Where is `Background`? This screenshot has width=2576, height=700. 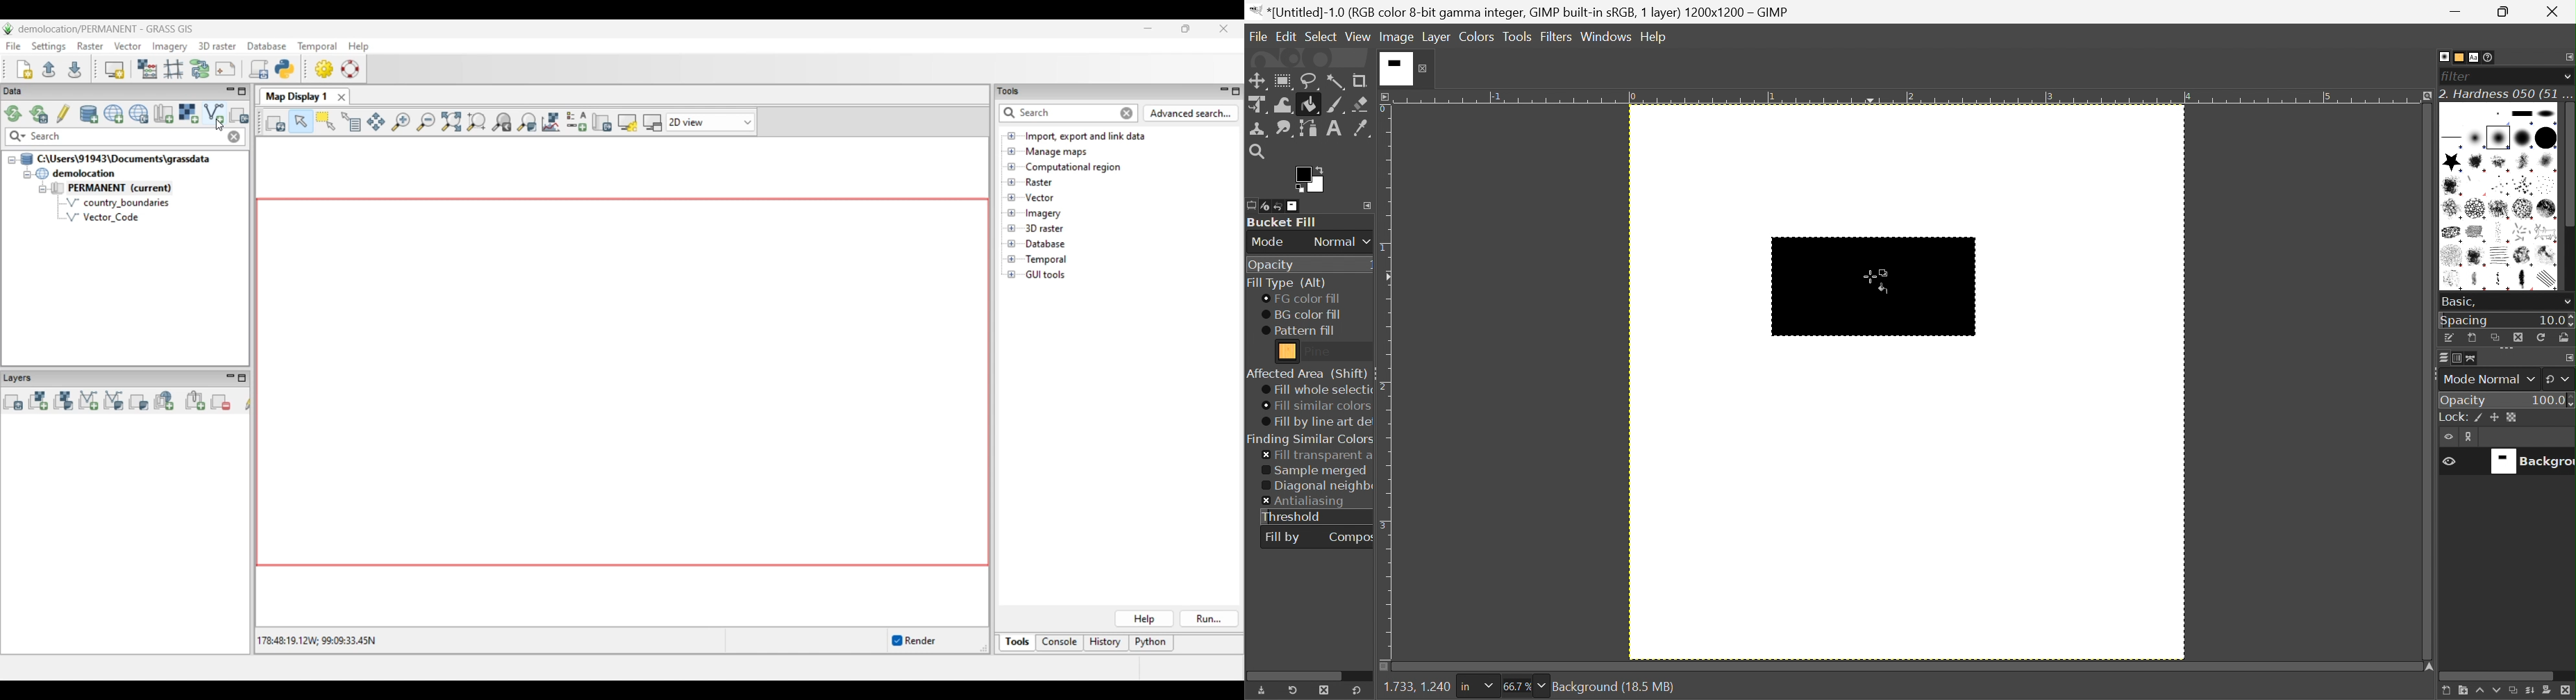
Background is located at coordinates (2529, 462).